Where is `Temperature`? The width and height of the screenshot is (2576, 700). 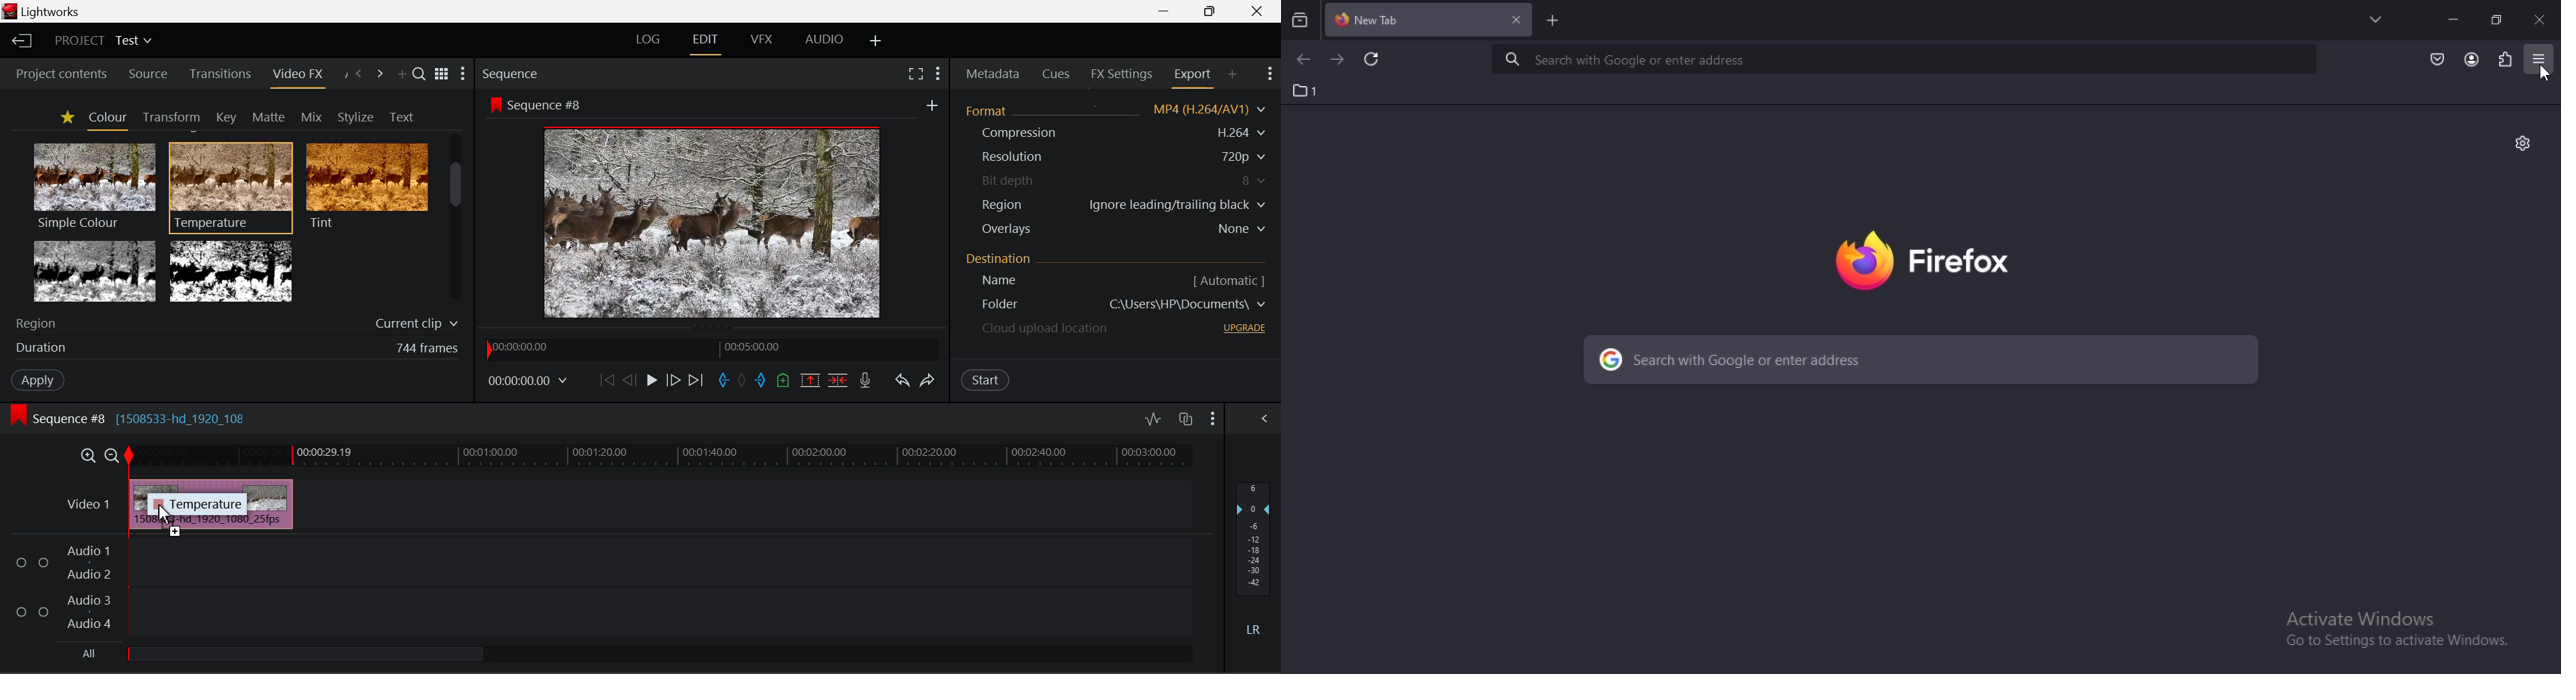
Temperature is located at coordinates (232, 186).